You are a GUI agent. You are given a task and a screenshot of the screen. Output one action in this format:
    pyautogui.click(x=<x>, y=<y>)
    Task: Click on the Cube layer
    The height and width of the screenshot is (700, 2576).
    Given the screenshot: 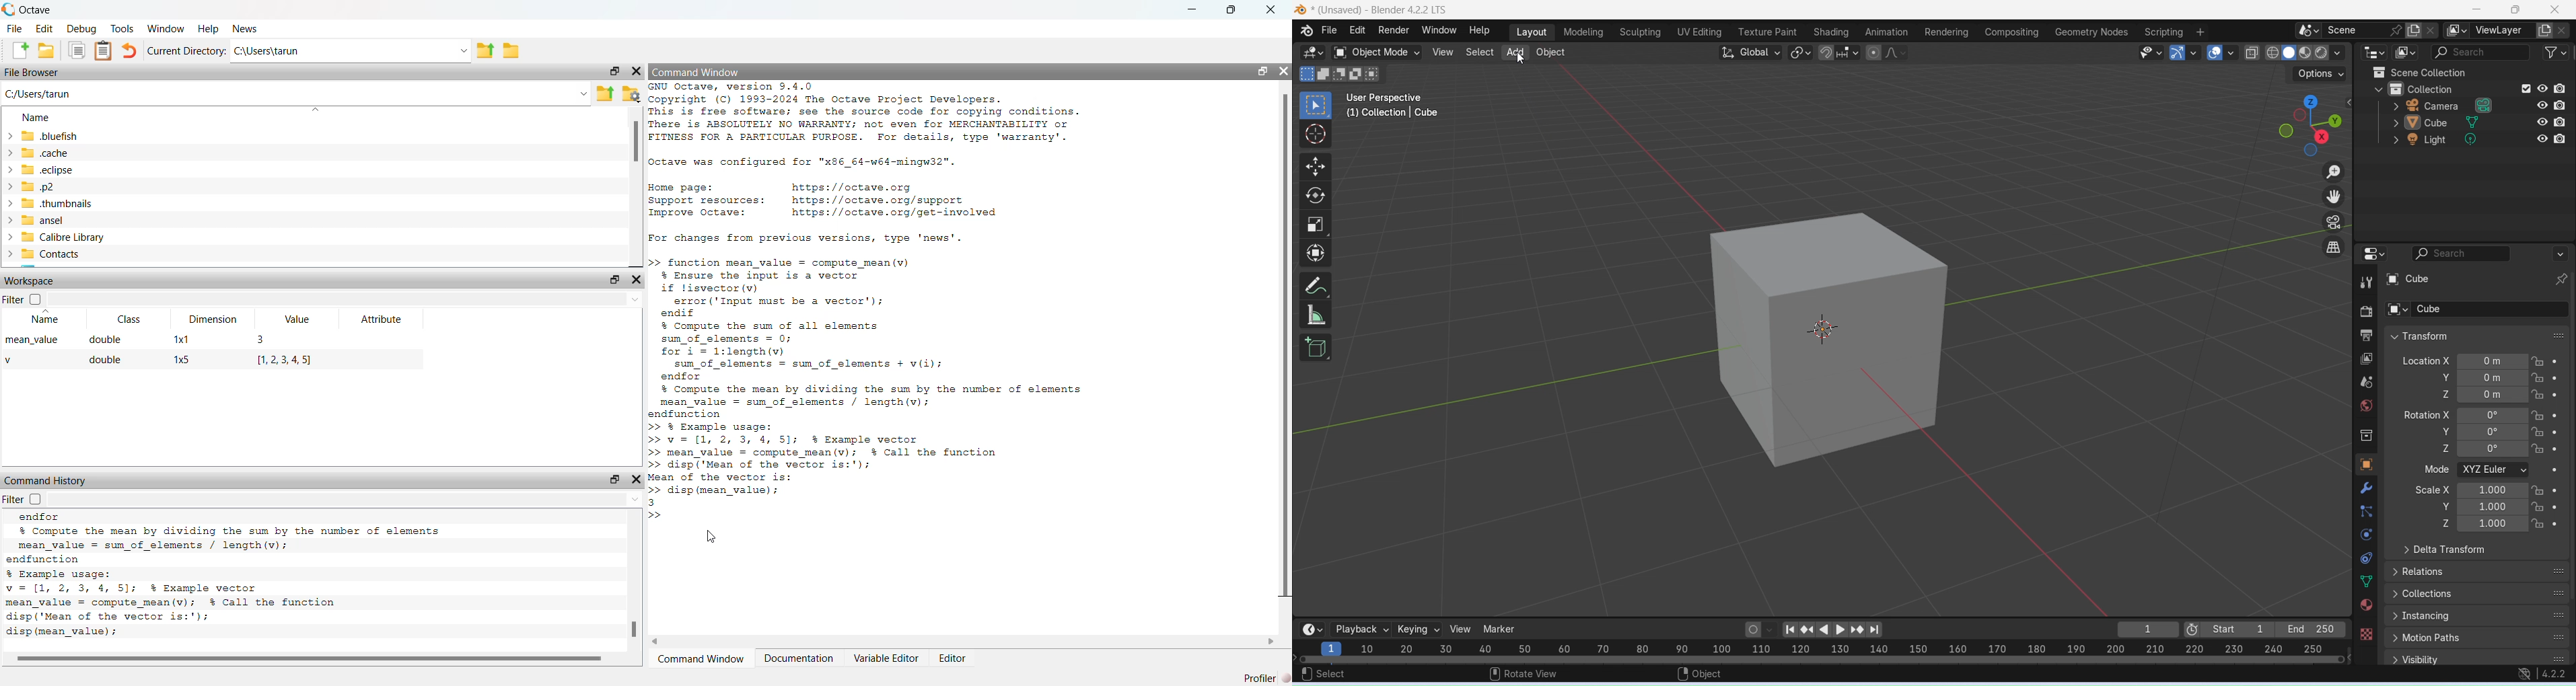 What is the action you would take?
    pyautogui.click(x=2478, y=279)
    